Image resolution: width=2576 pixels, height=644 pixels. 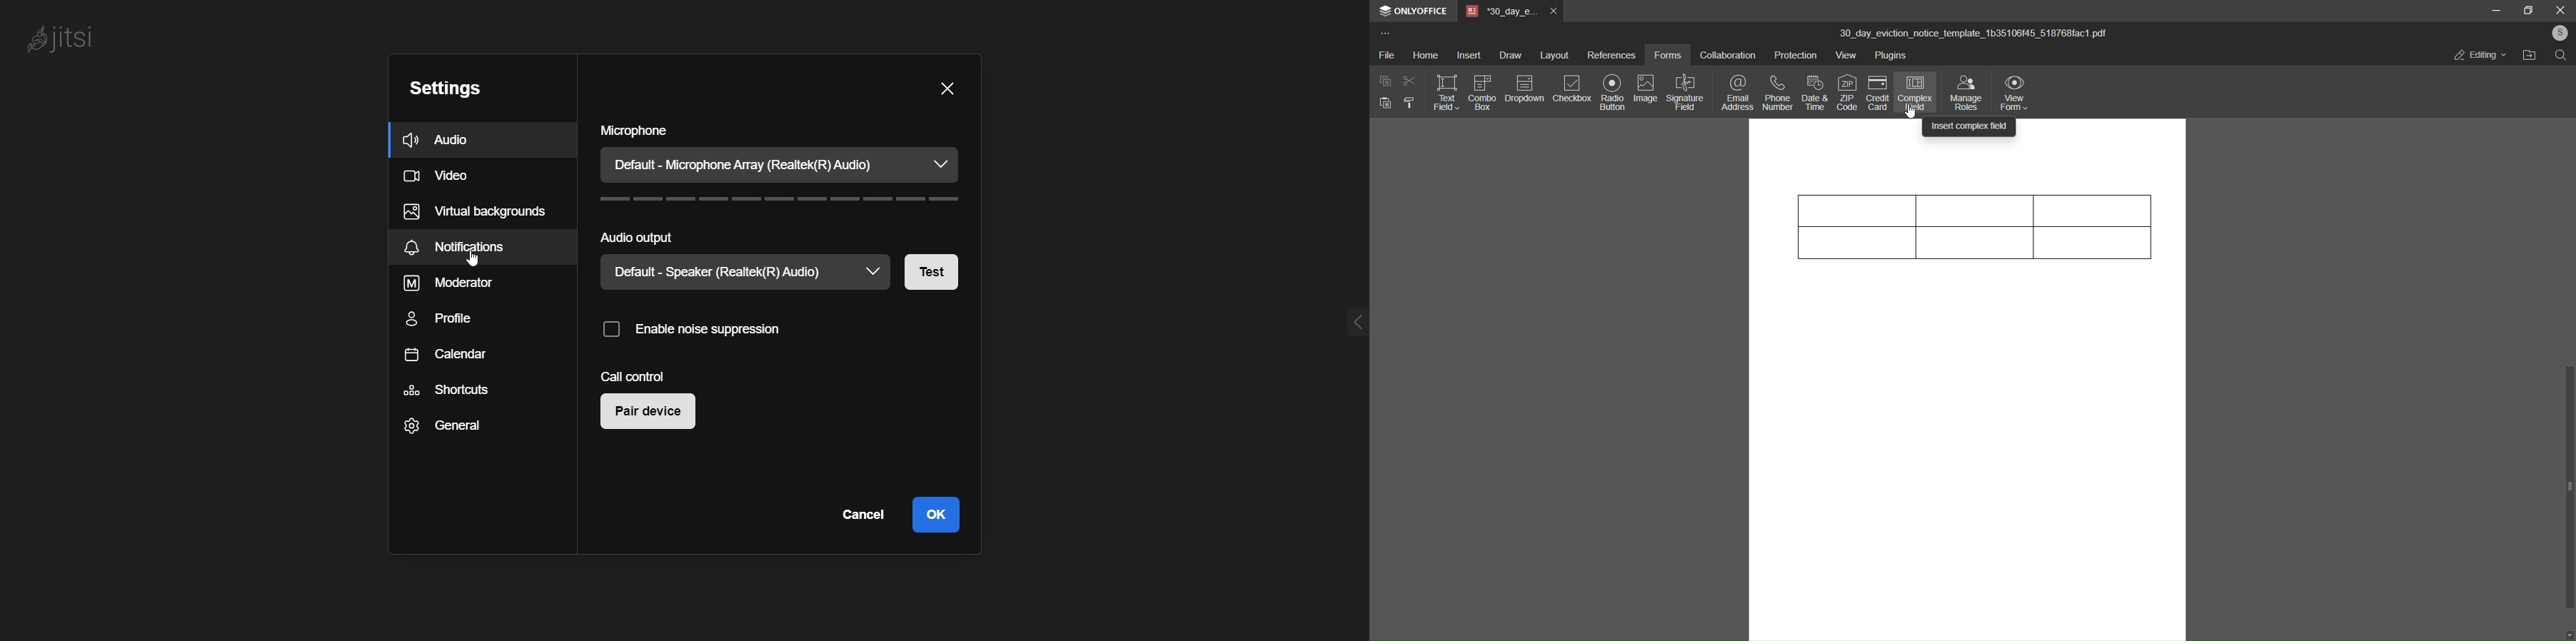 I want to click on references, so click(x=1610, y=57).